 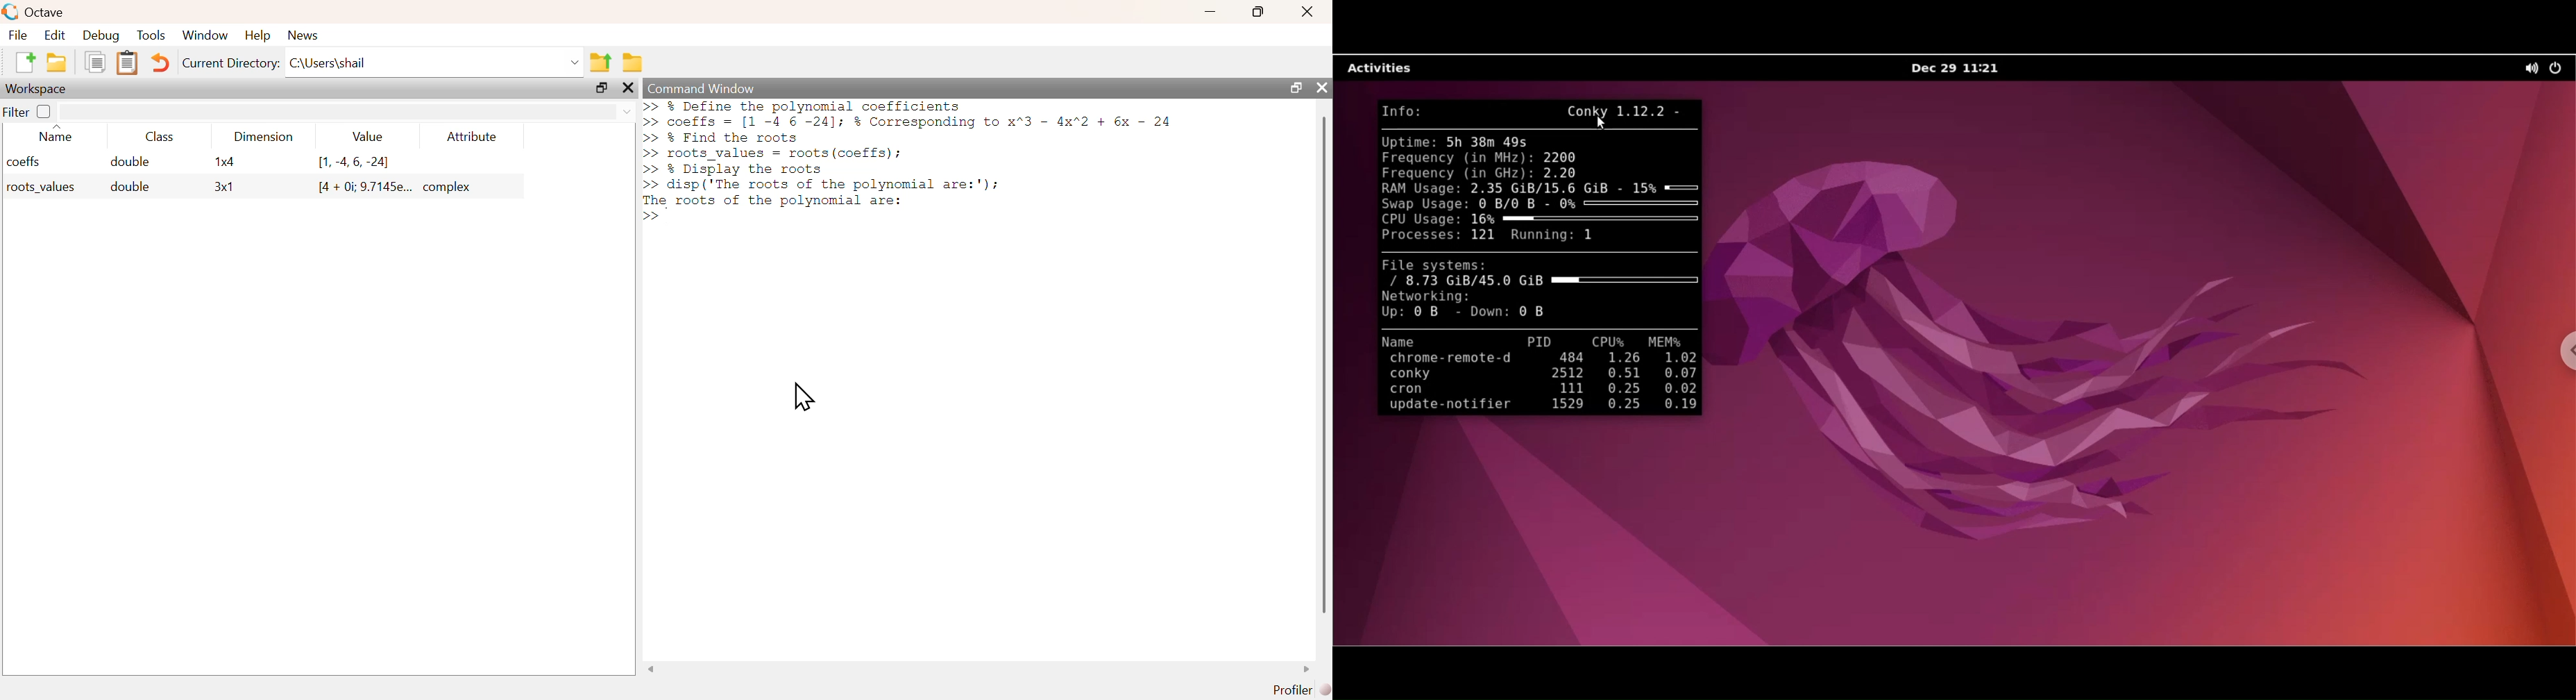 I want to click on Cursor, so click(x=803, y=397).